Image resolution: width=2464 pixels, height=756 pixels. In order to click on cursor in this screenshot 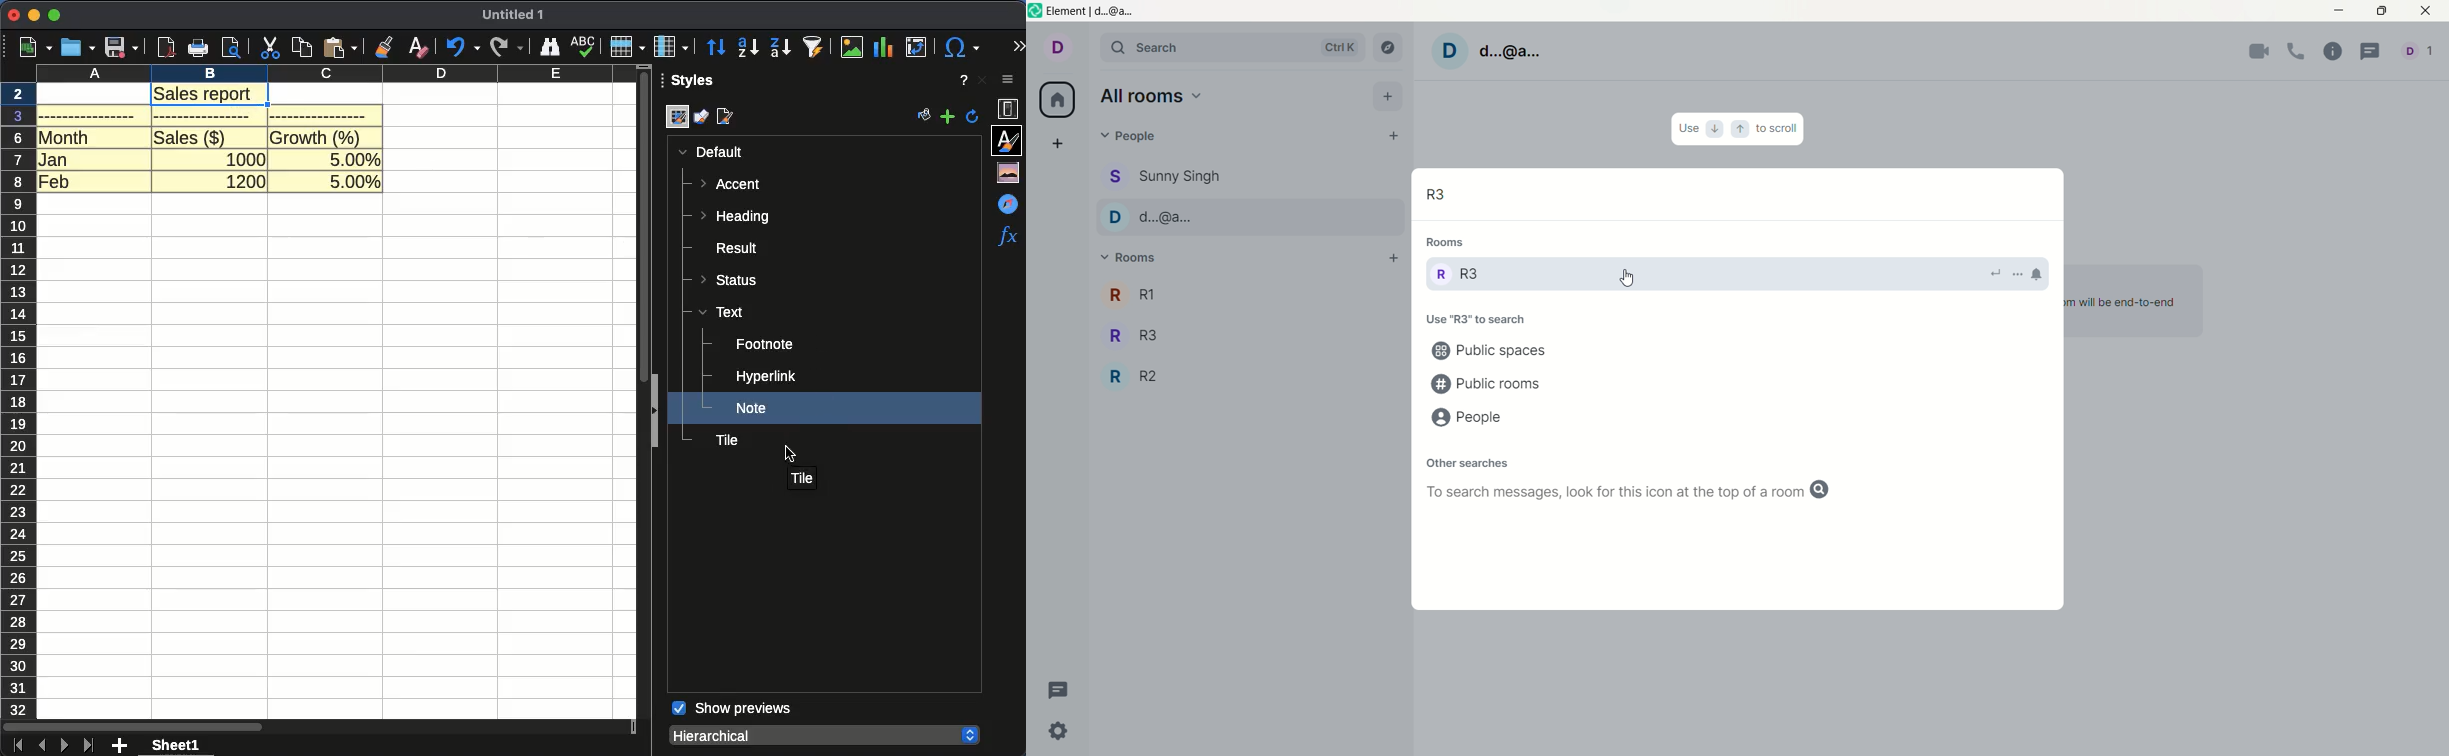, I will do `click(792, 452)`.